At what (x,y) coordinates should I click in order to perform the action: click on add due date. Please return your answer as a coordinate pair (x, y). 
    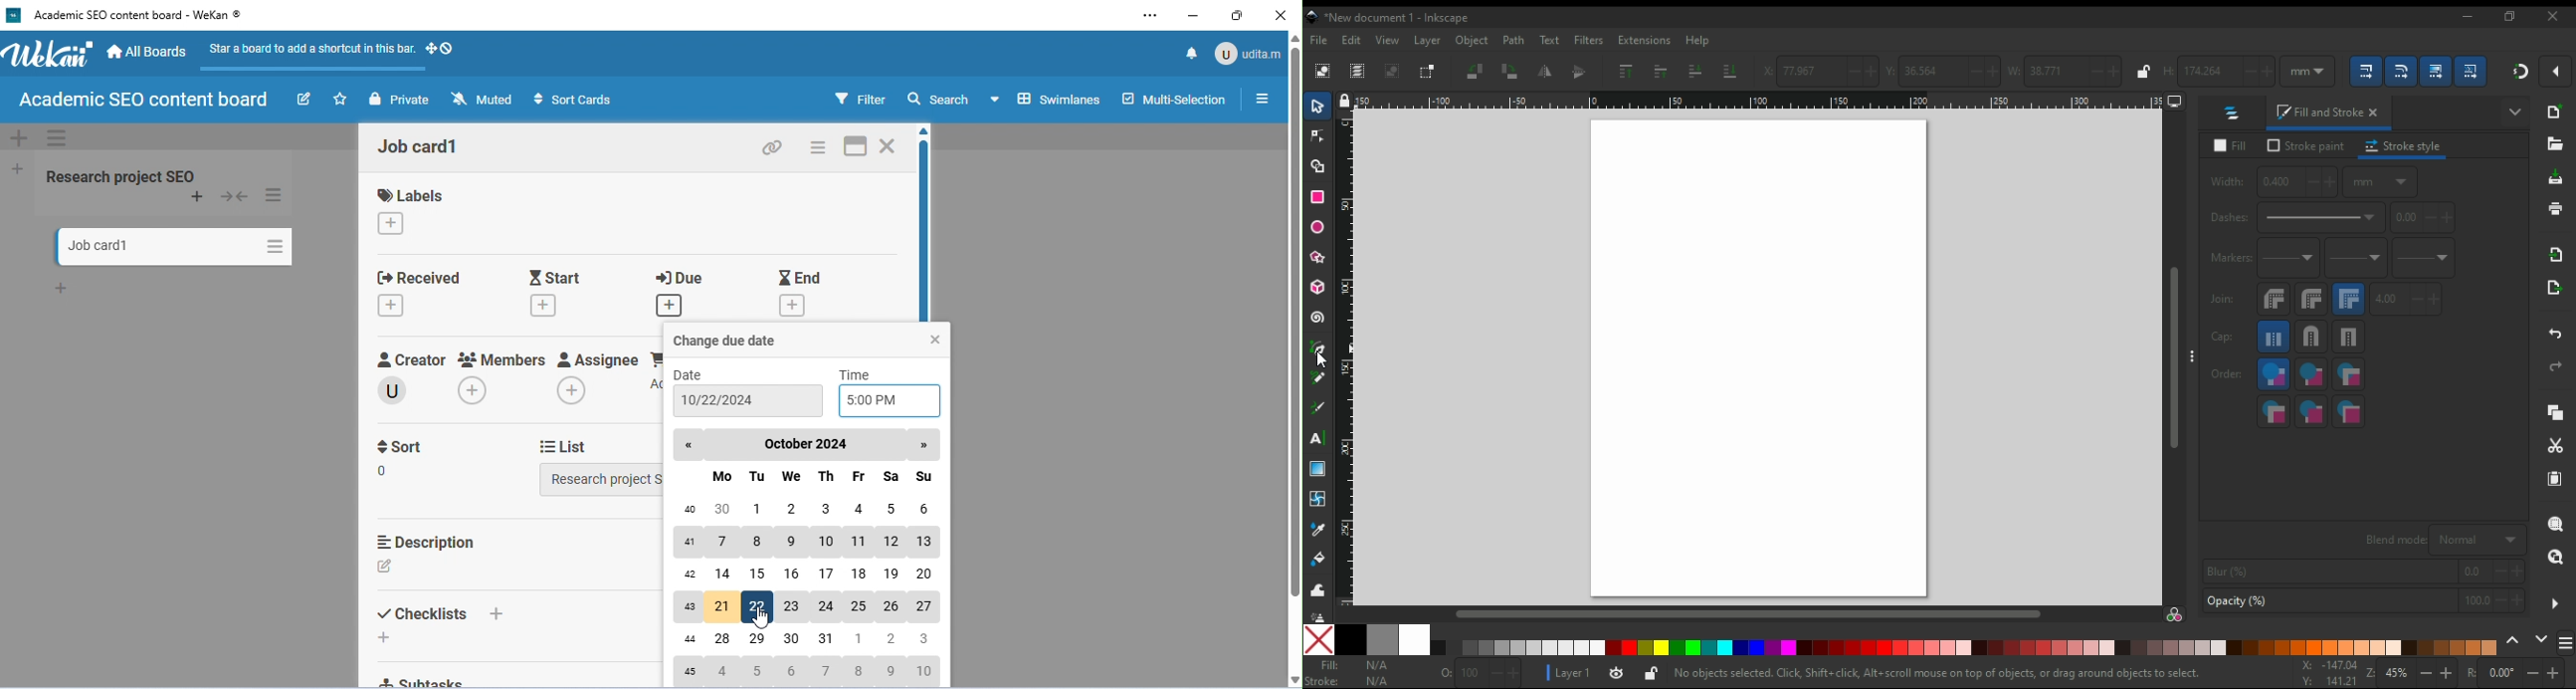
    Looking at the image, I should click on (670, 303).